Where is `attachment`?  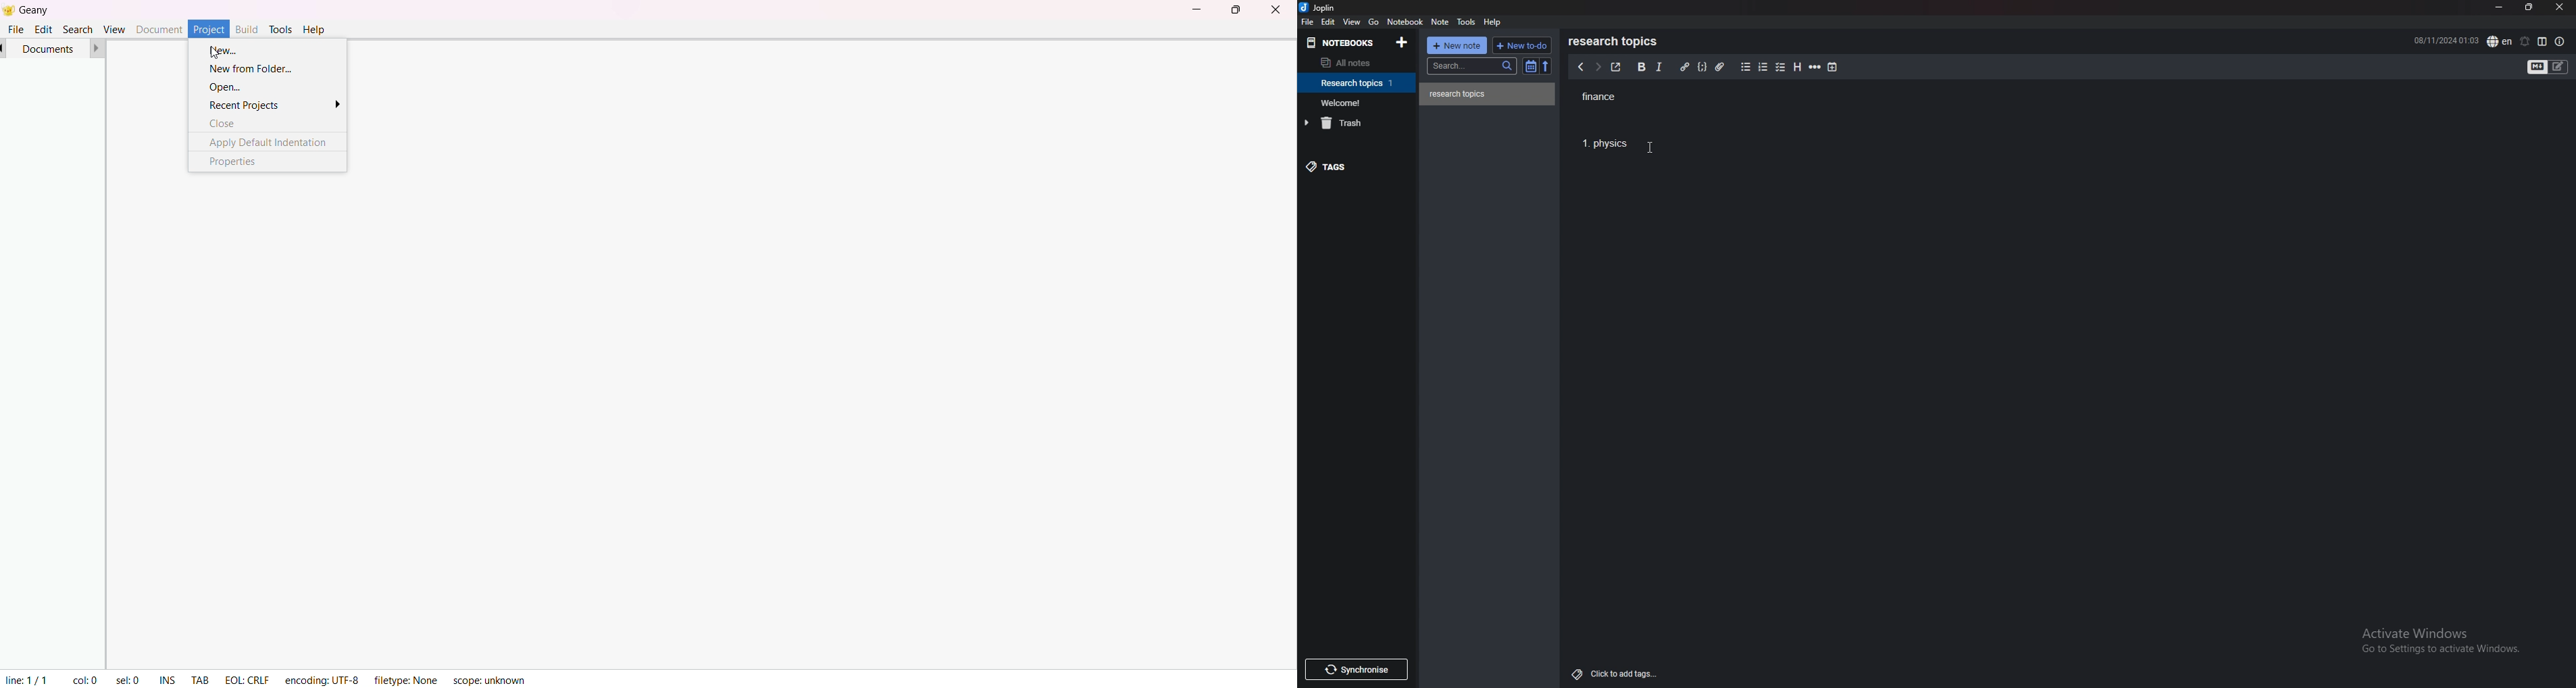 attachment is located at coordinates (1720, 66).